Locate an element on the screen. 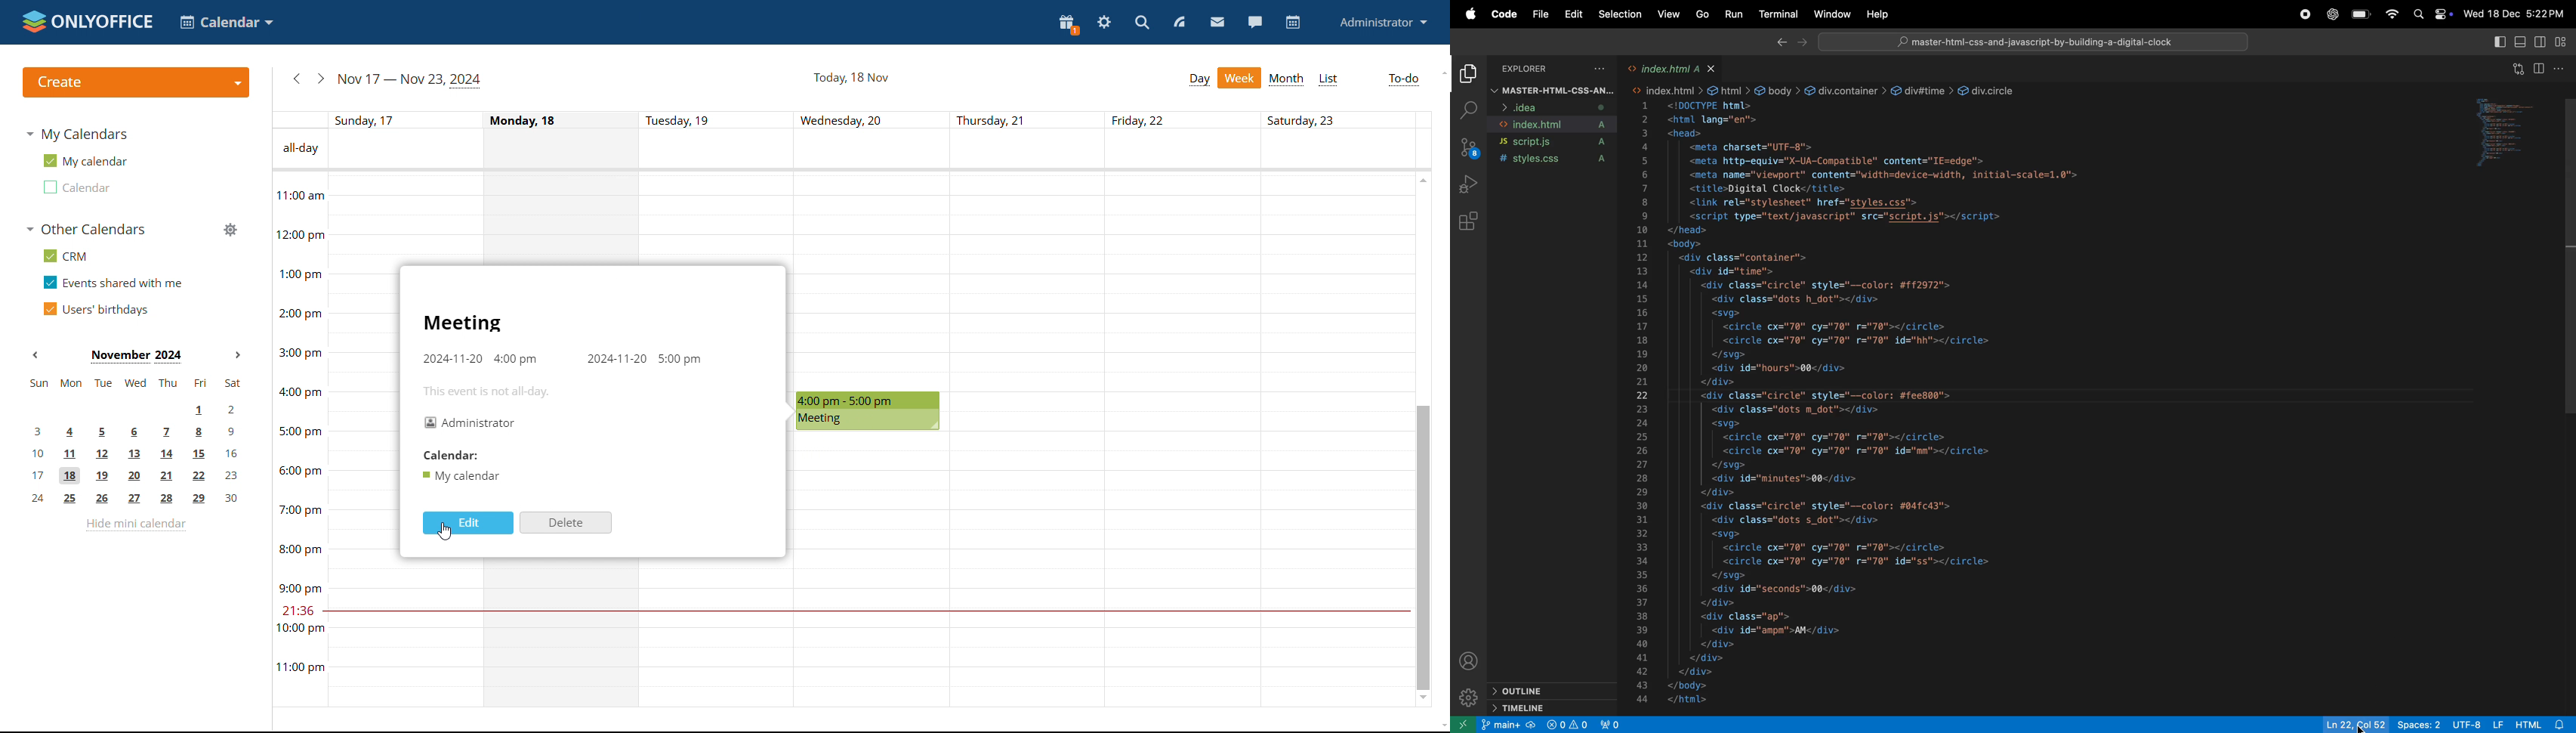 The image size is (2576, 756). no problem is located at coordinates (1566, 725).